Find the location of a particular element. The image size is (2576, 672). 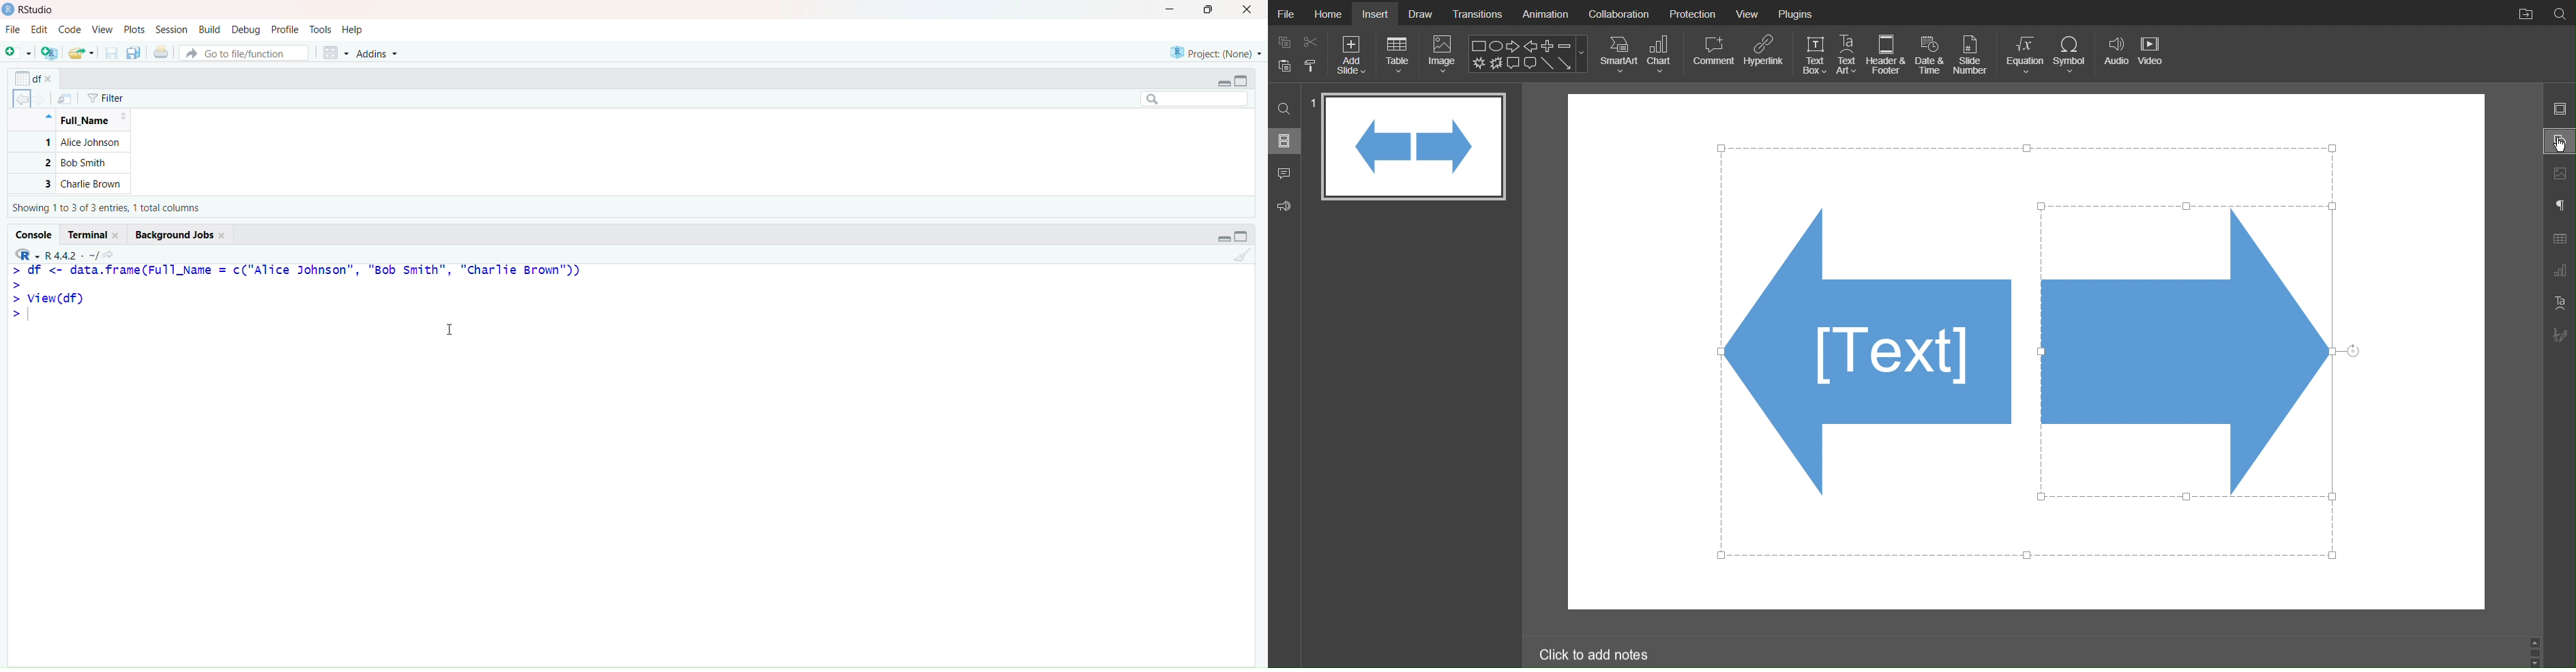

Go back to the previous source location (Ctrl + F9) is located at coordinates (18, 98).